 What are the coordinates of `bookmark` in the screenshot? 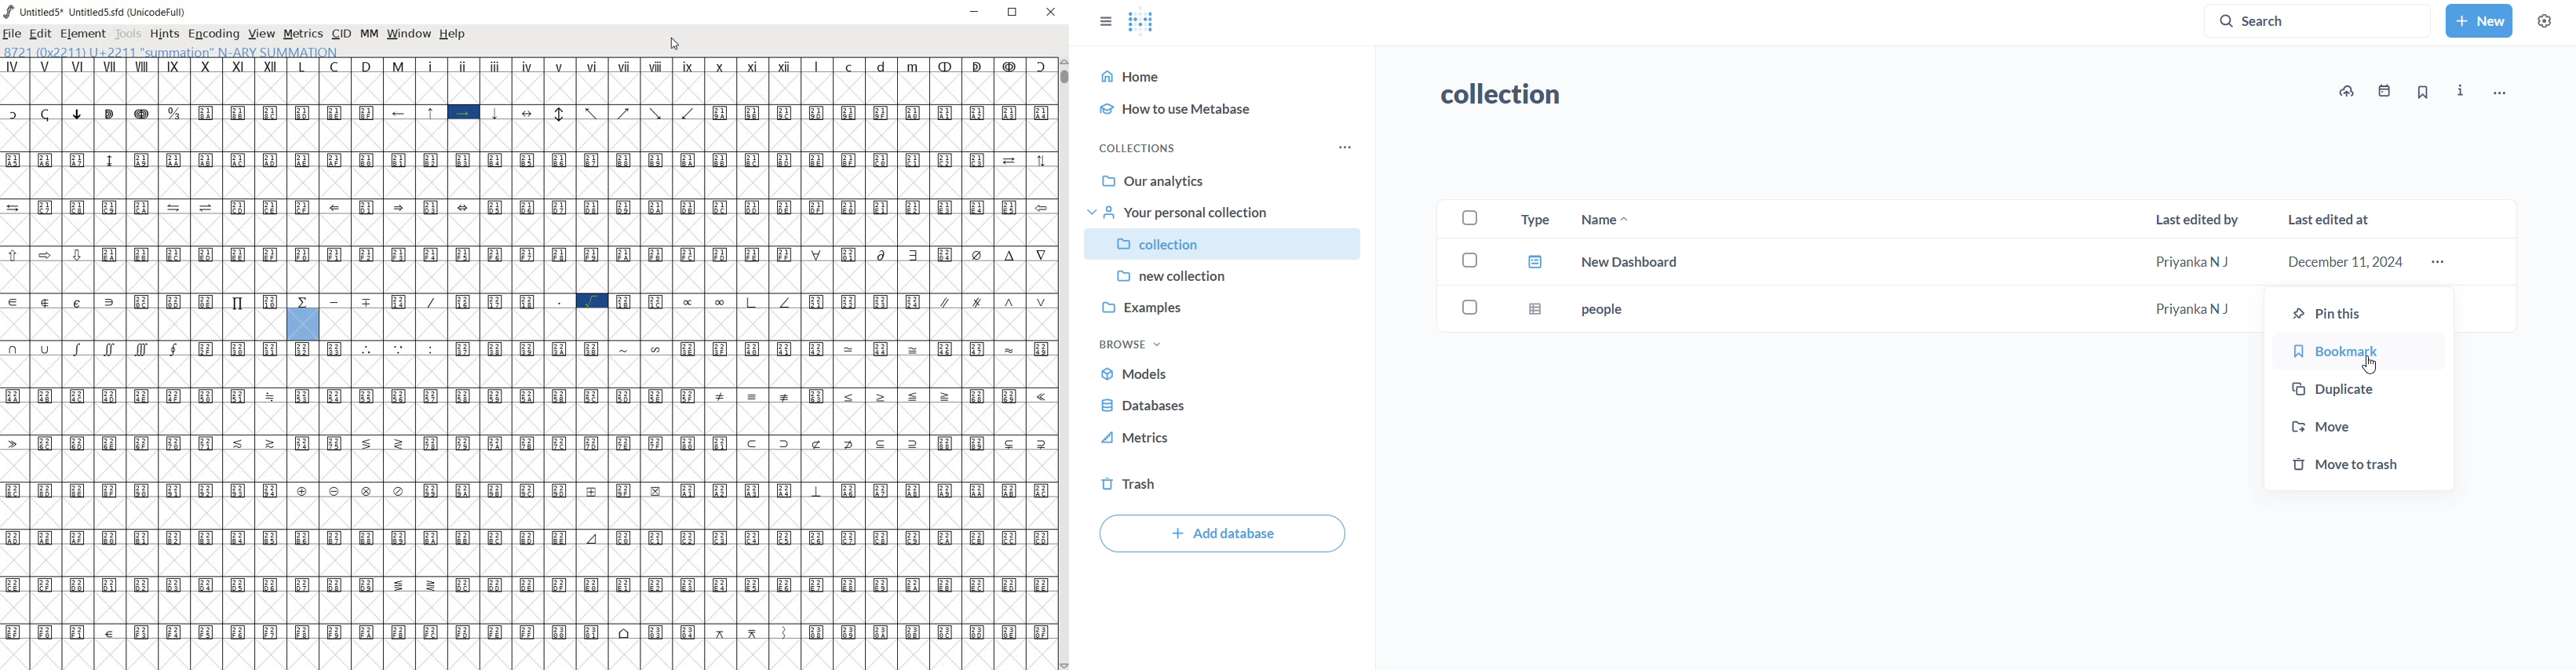 It's located at (2422, 93).